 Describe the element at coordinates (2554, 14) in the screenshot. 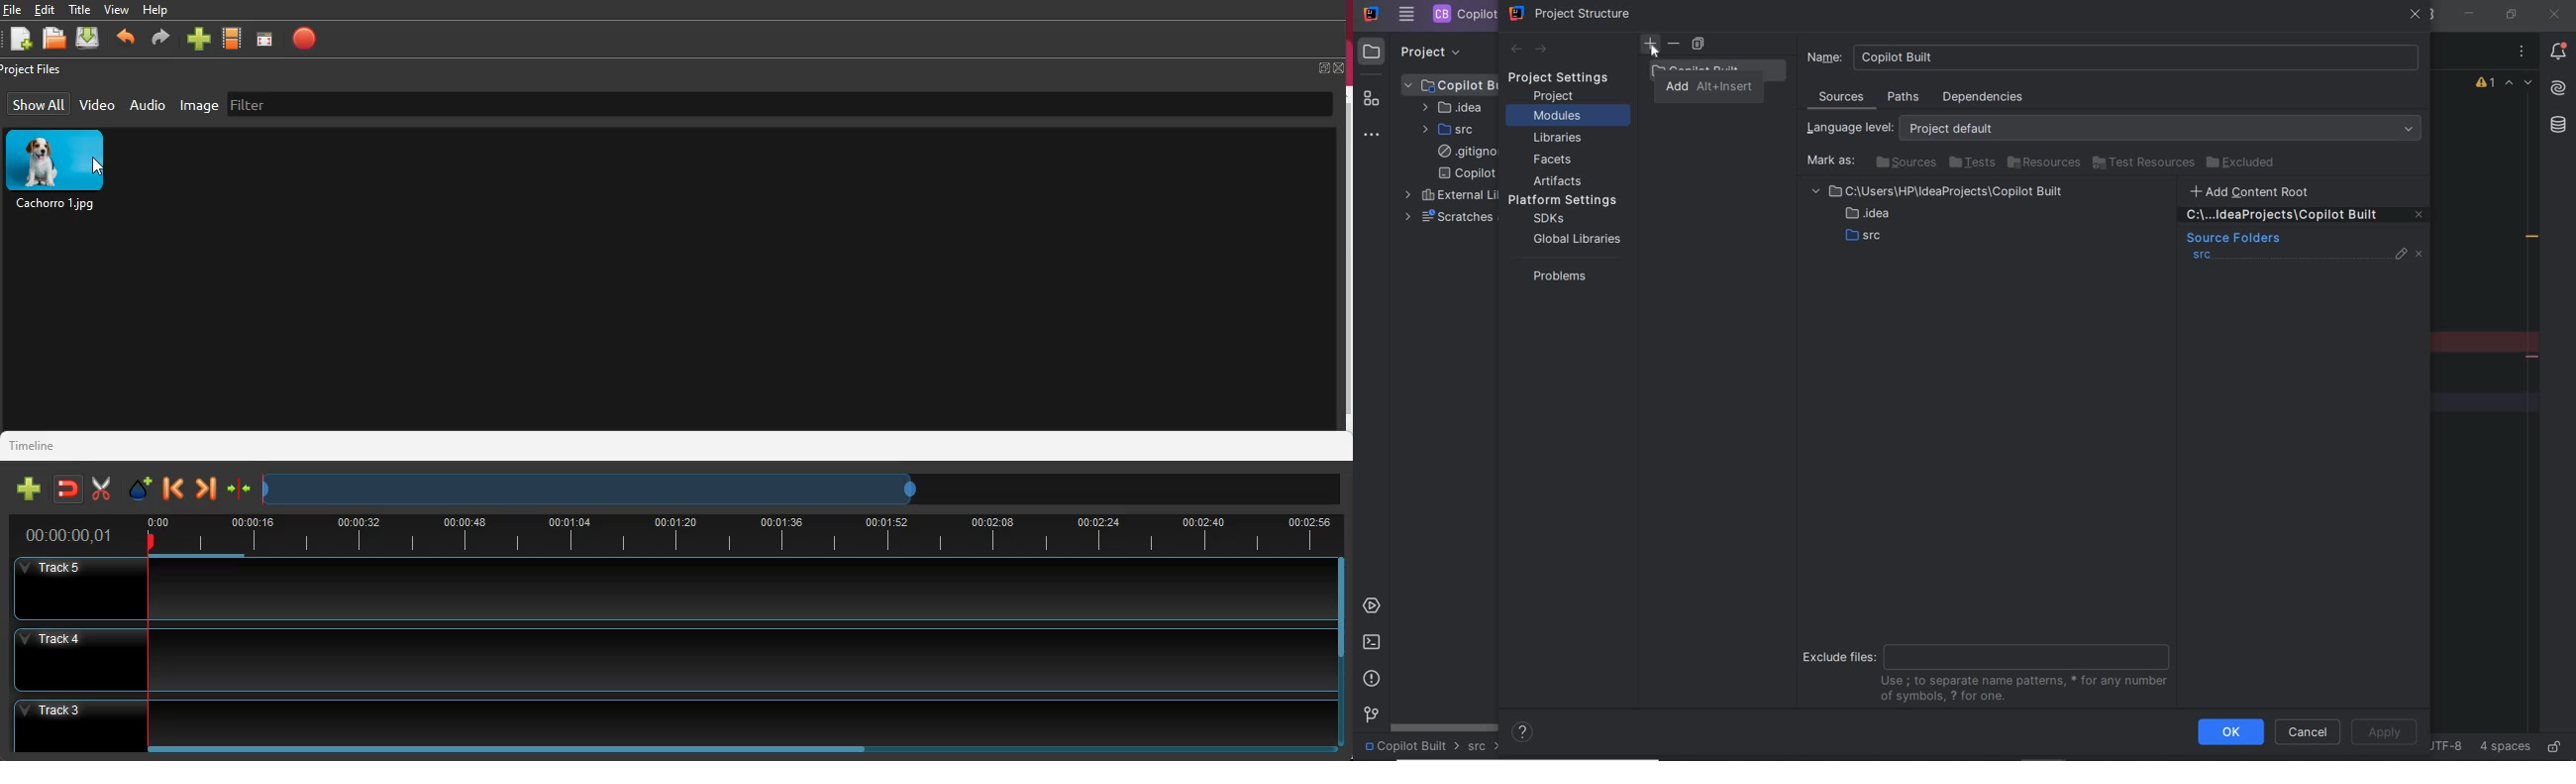

I see `close` at that location.